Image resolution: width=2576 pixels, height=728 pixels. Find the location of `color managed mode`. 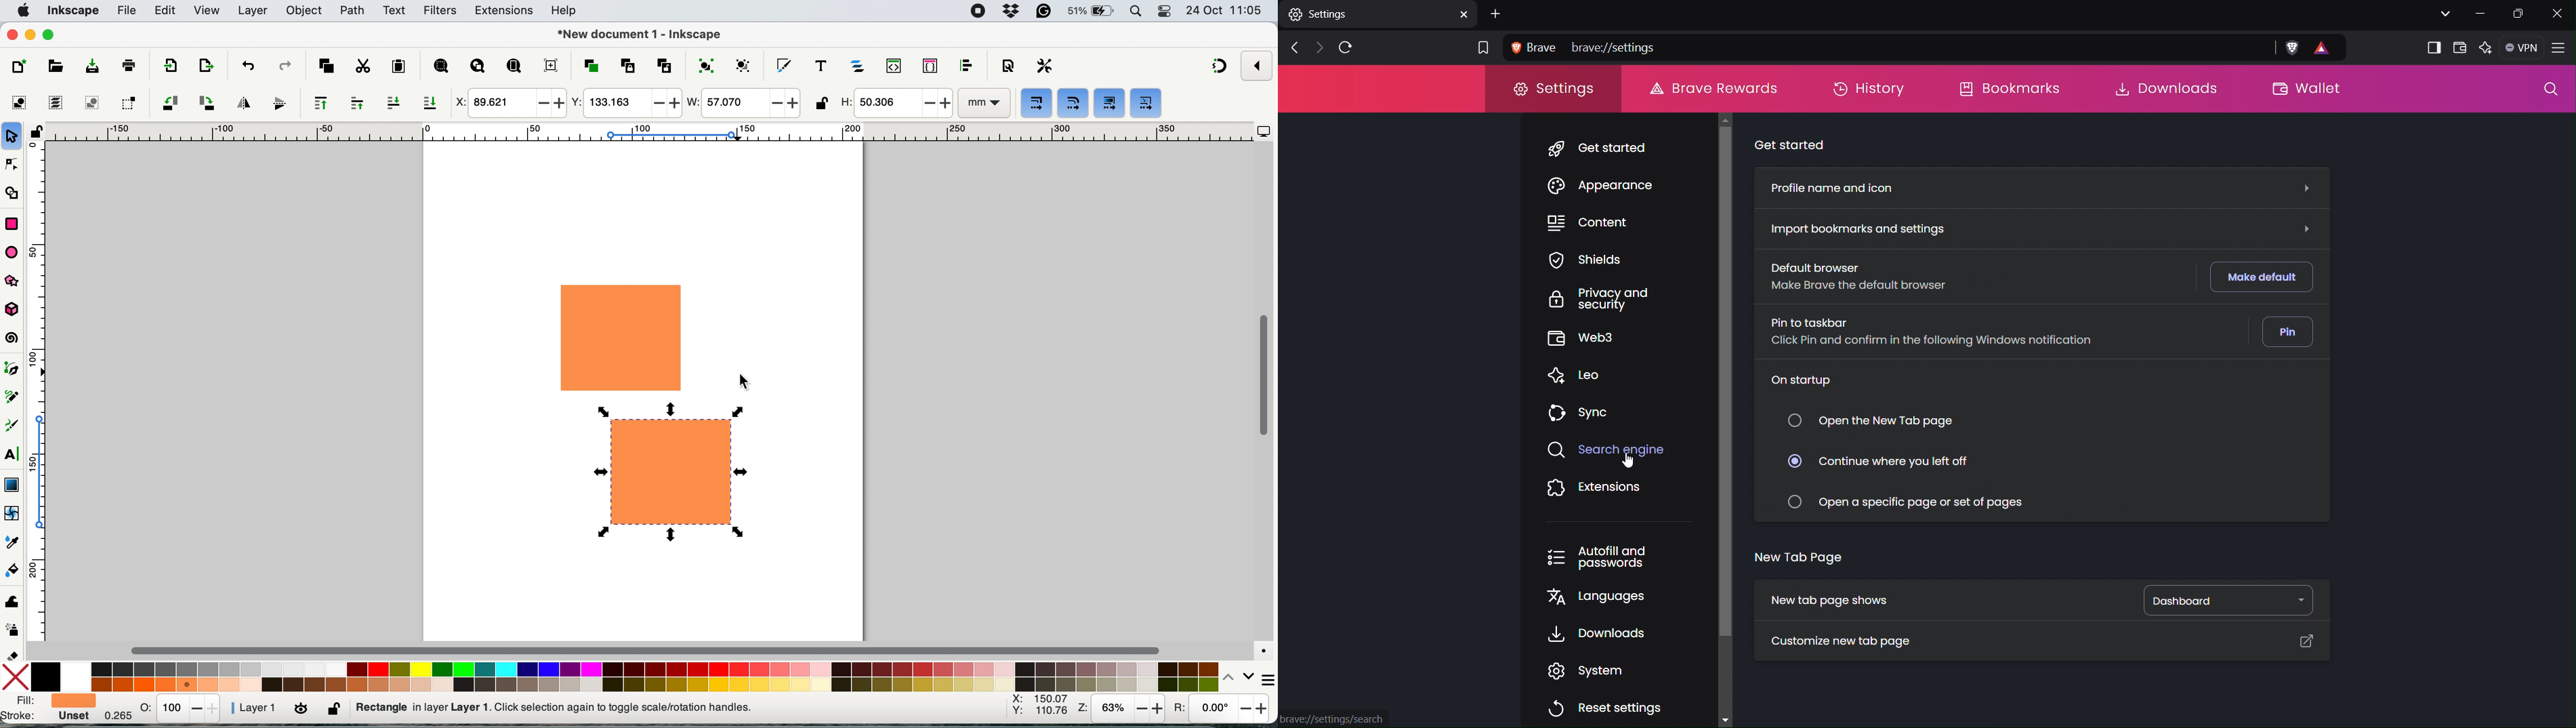

color managed mode is located at coordinates (1260, 647).